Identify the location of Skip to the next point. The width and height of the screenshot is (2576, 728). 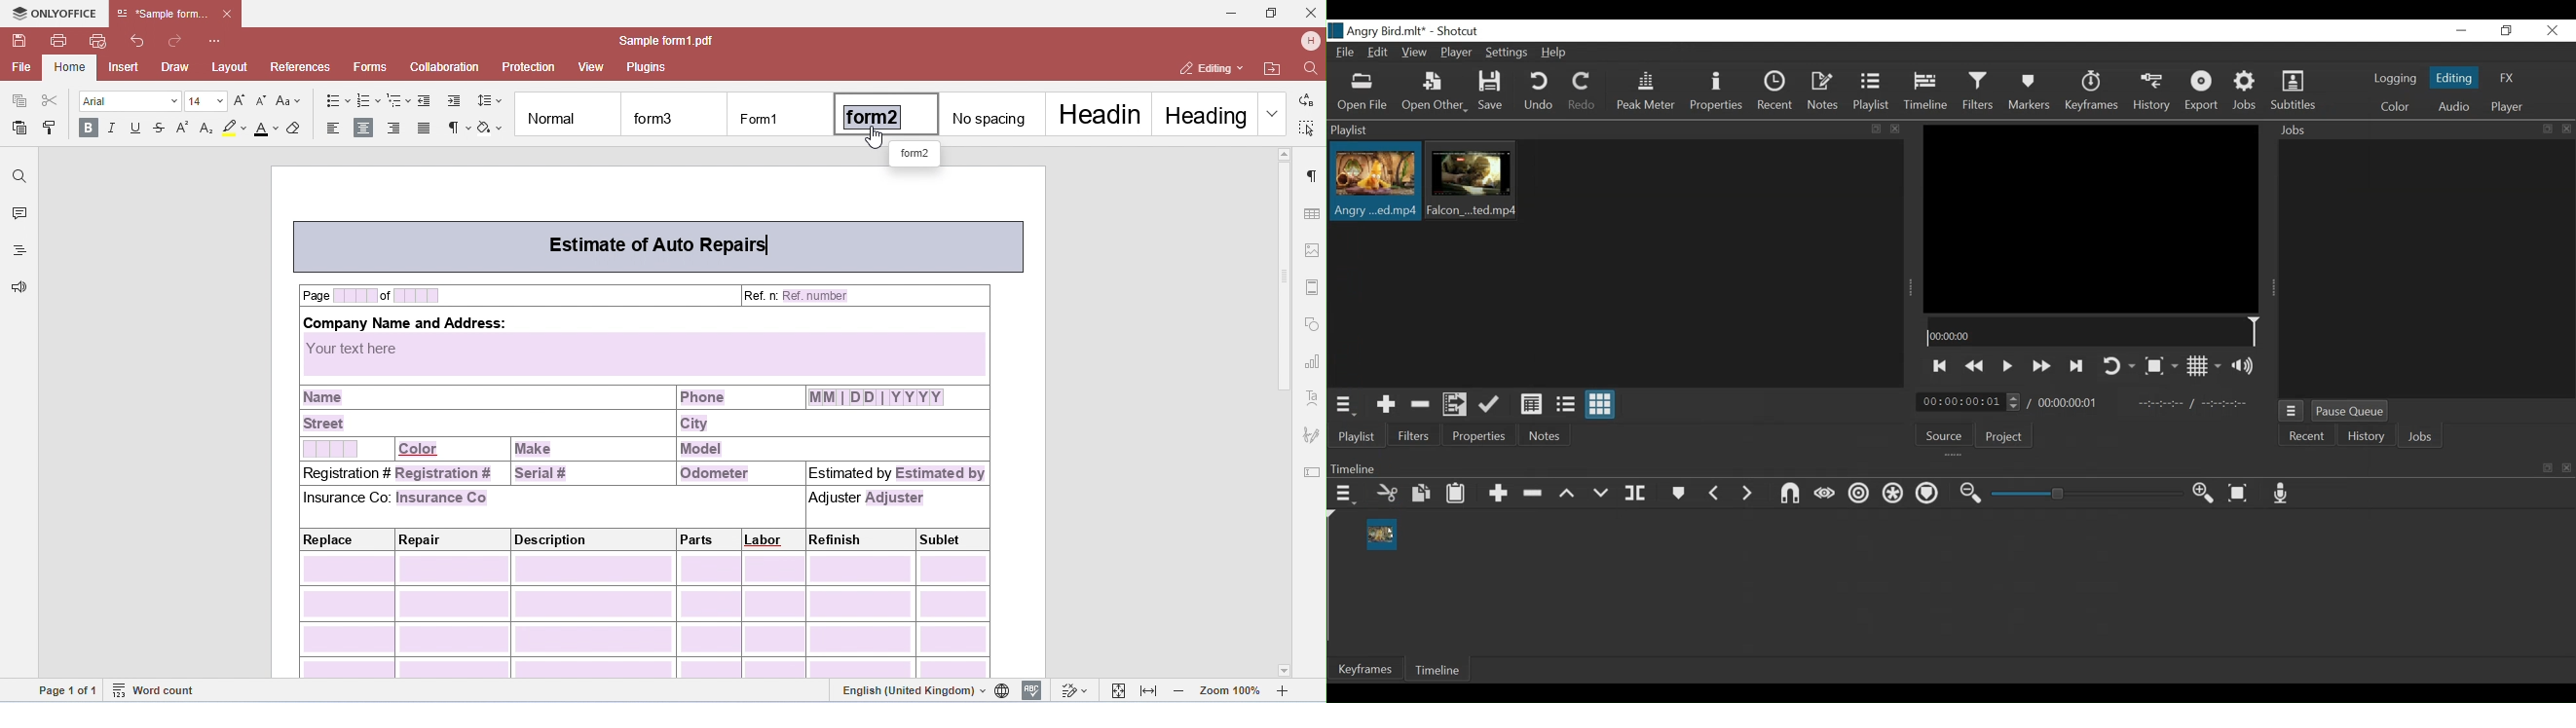
(1940, 366).